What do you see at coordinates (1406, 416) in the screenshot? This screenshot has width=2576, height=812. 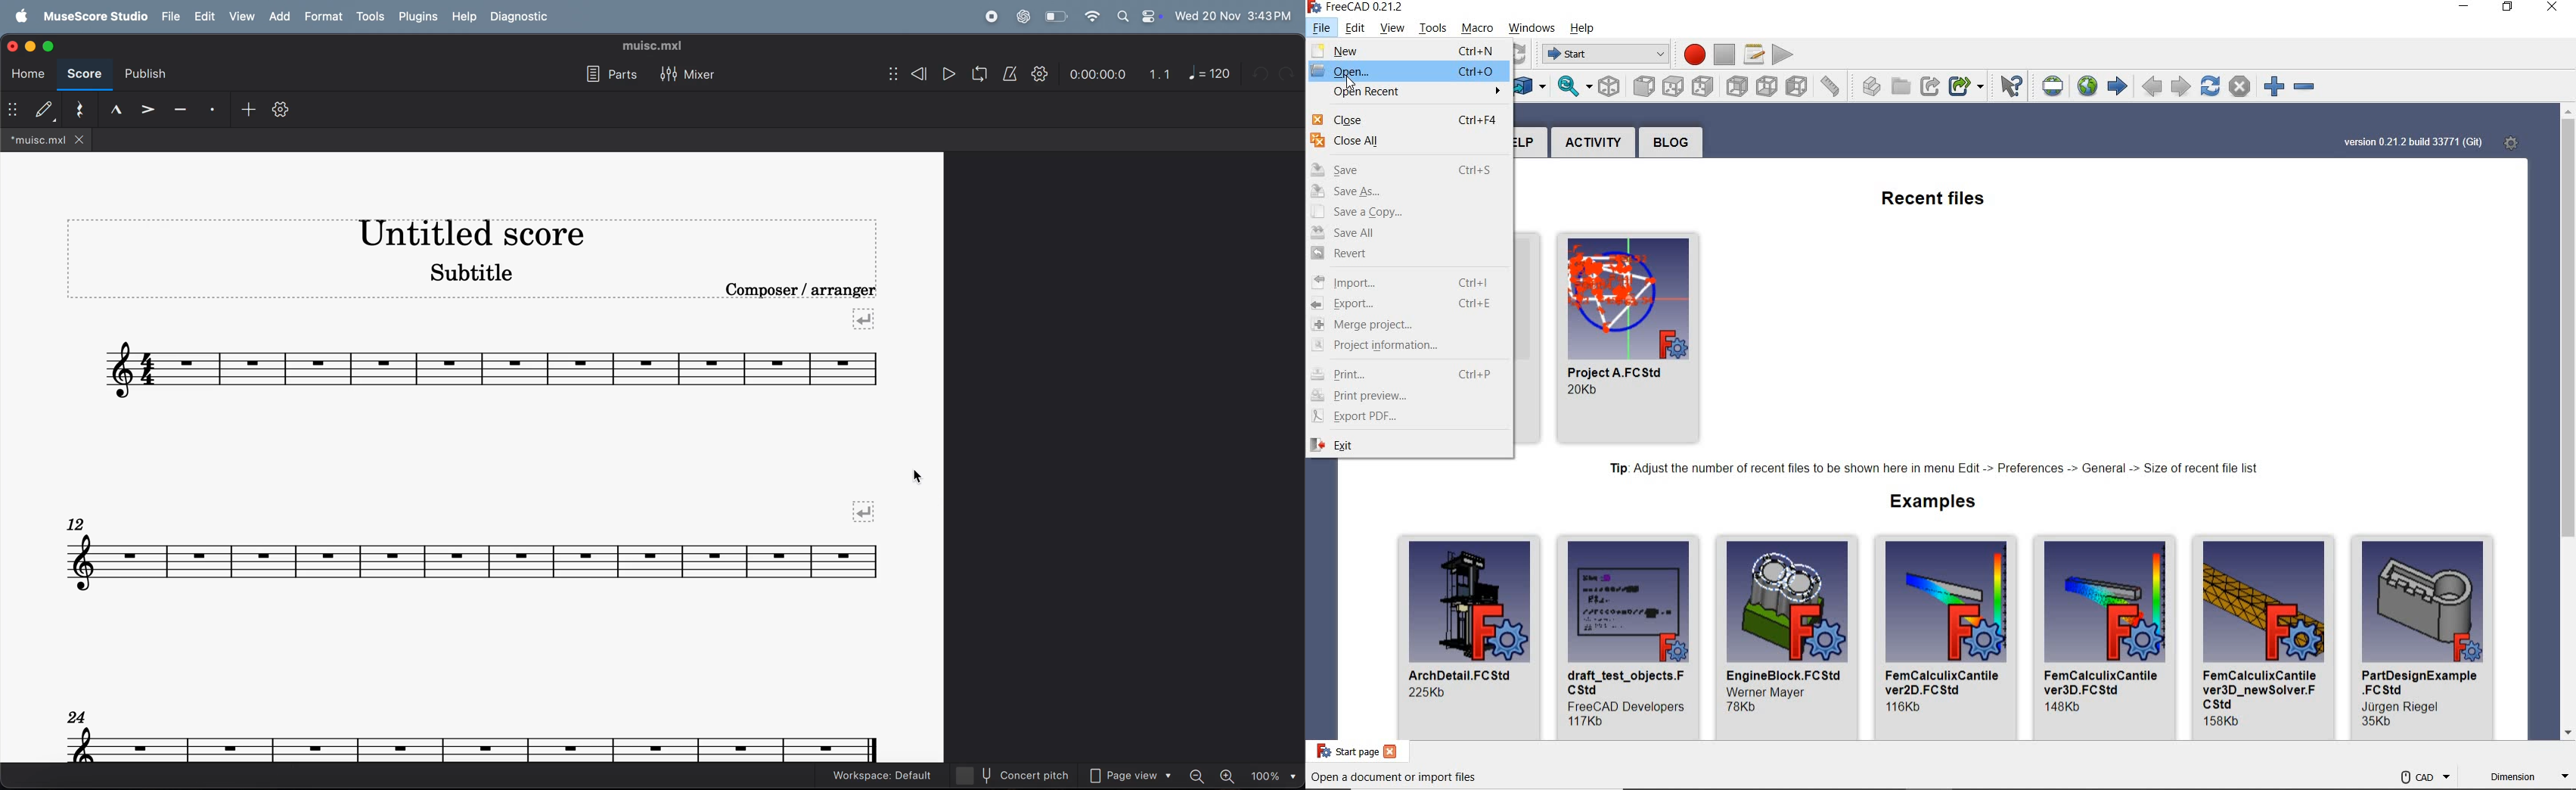 I see `EXPORT PDF` at bounding box center [1406, 416].